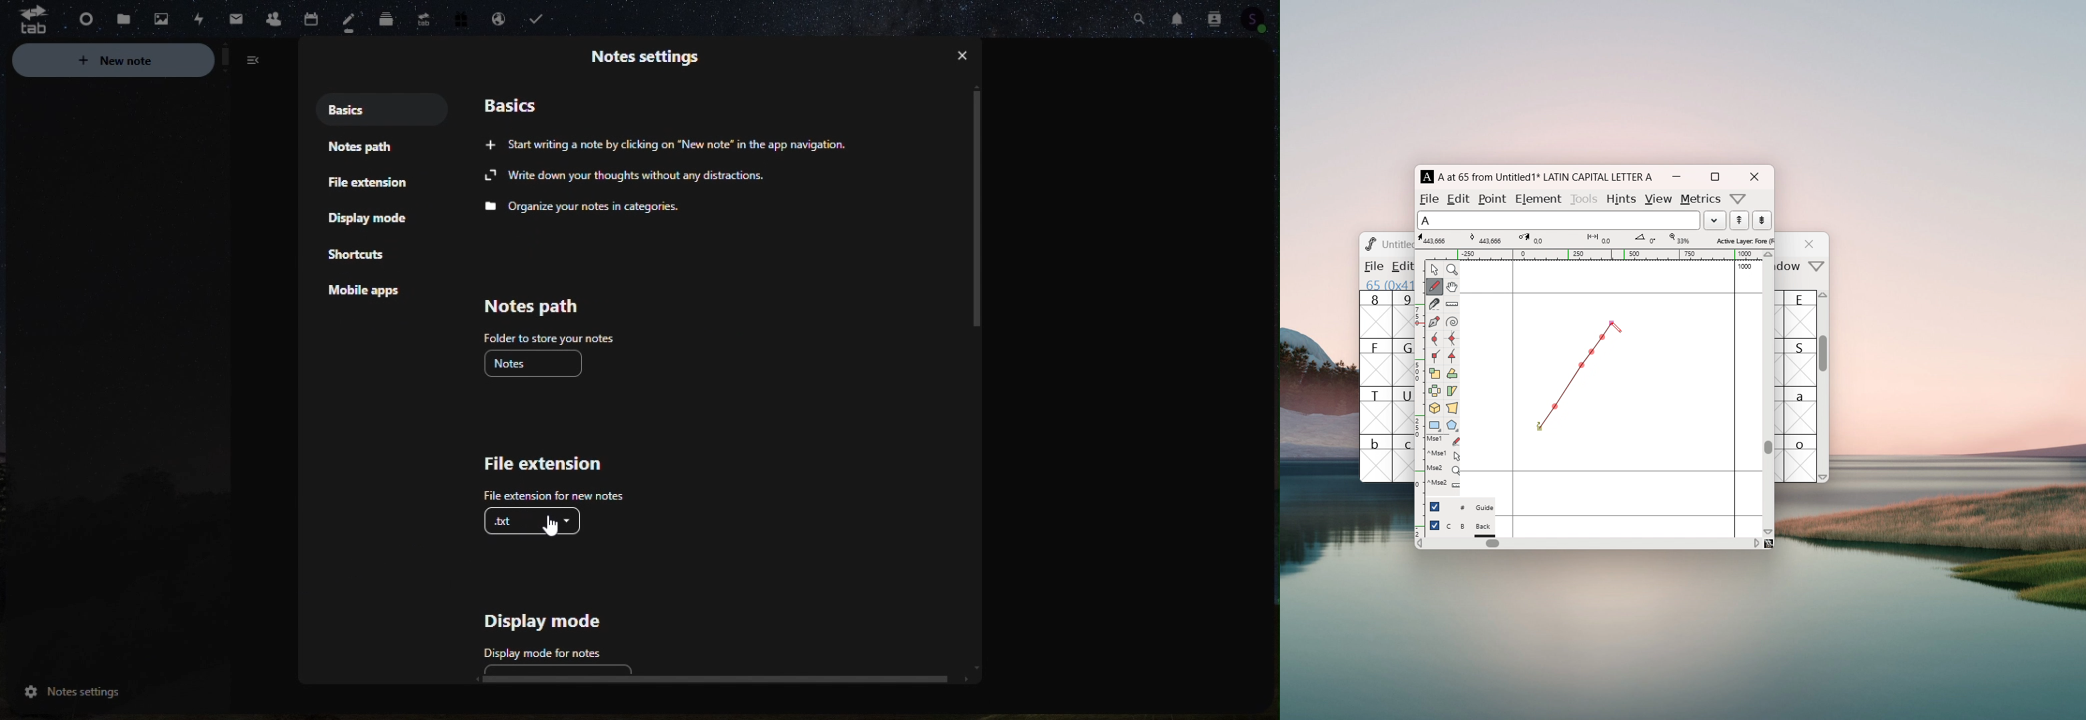 Image resolution: width=2100 pixels, height=728 pixels. What do you see at coordinates (1419, 545) in the screenshot?
I see `scroll left` at bounding box center [1419, 545].